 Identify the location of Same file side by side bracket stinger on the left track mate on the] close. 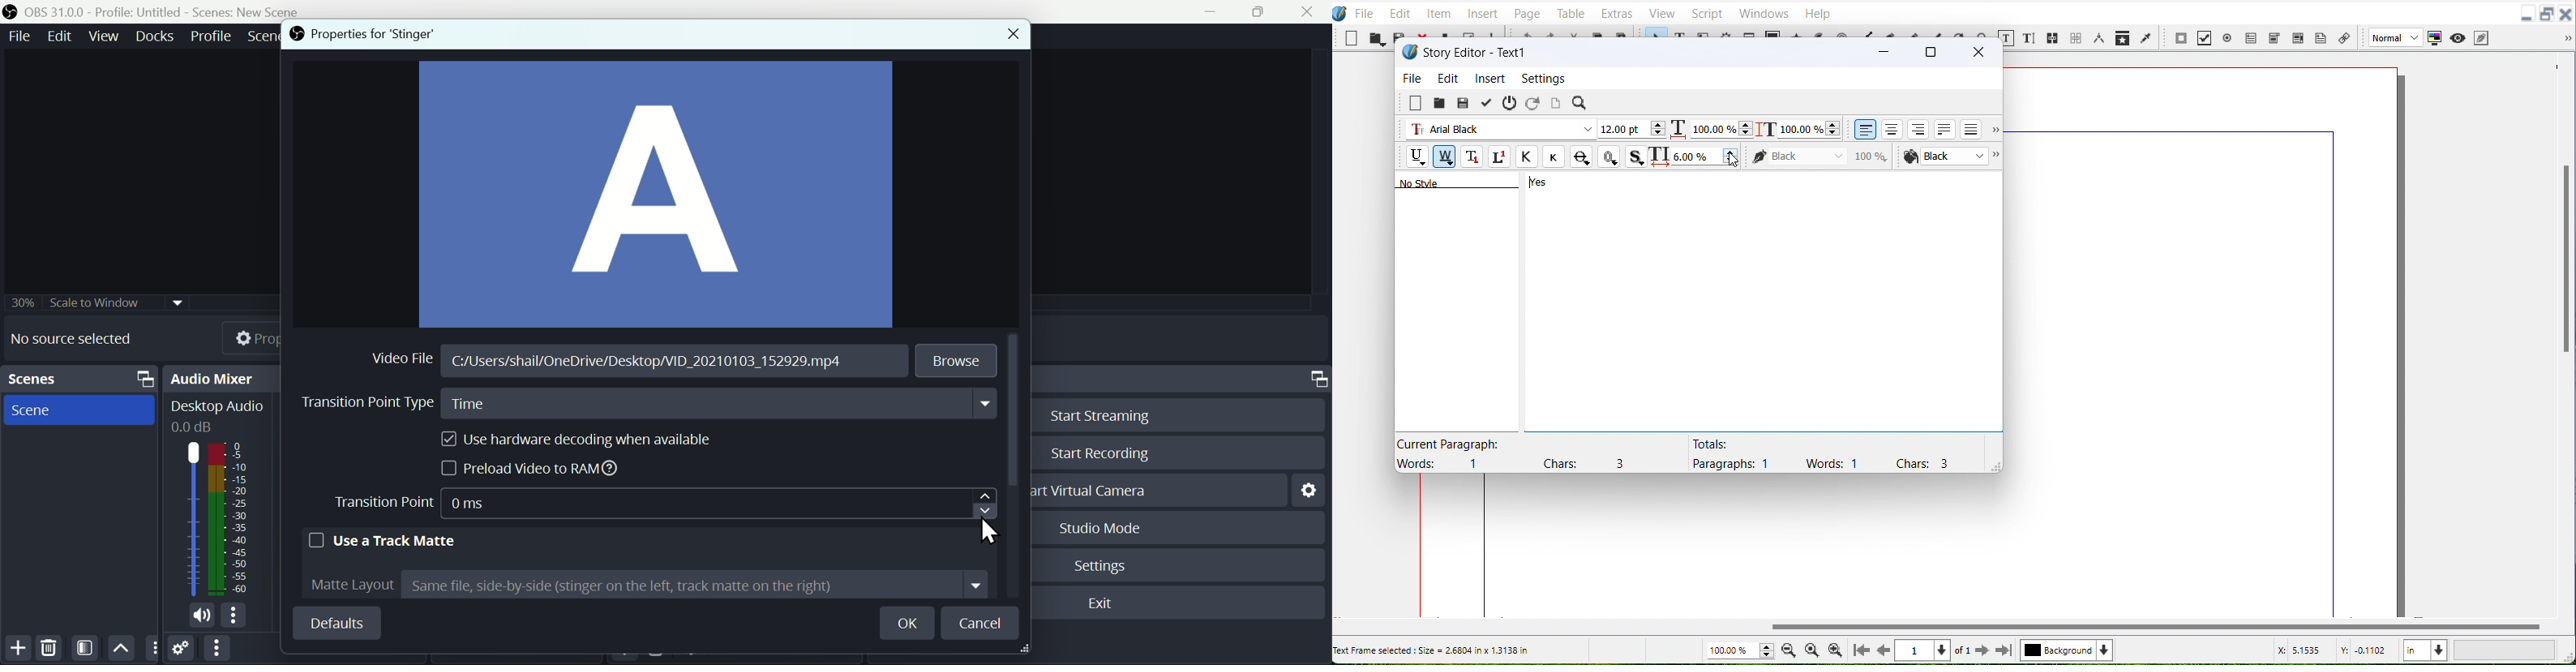
(696, 587).